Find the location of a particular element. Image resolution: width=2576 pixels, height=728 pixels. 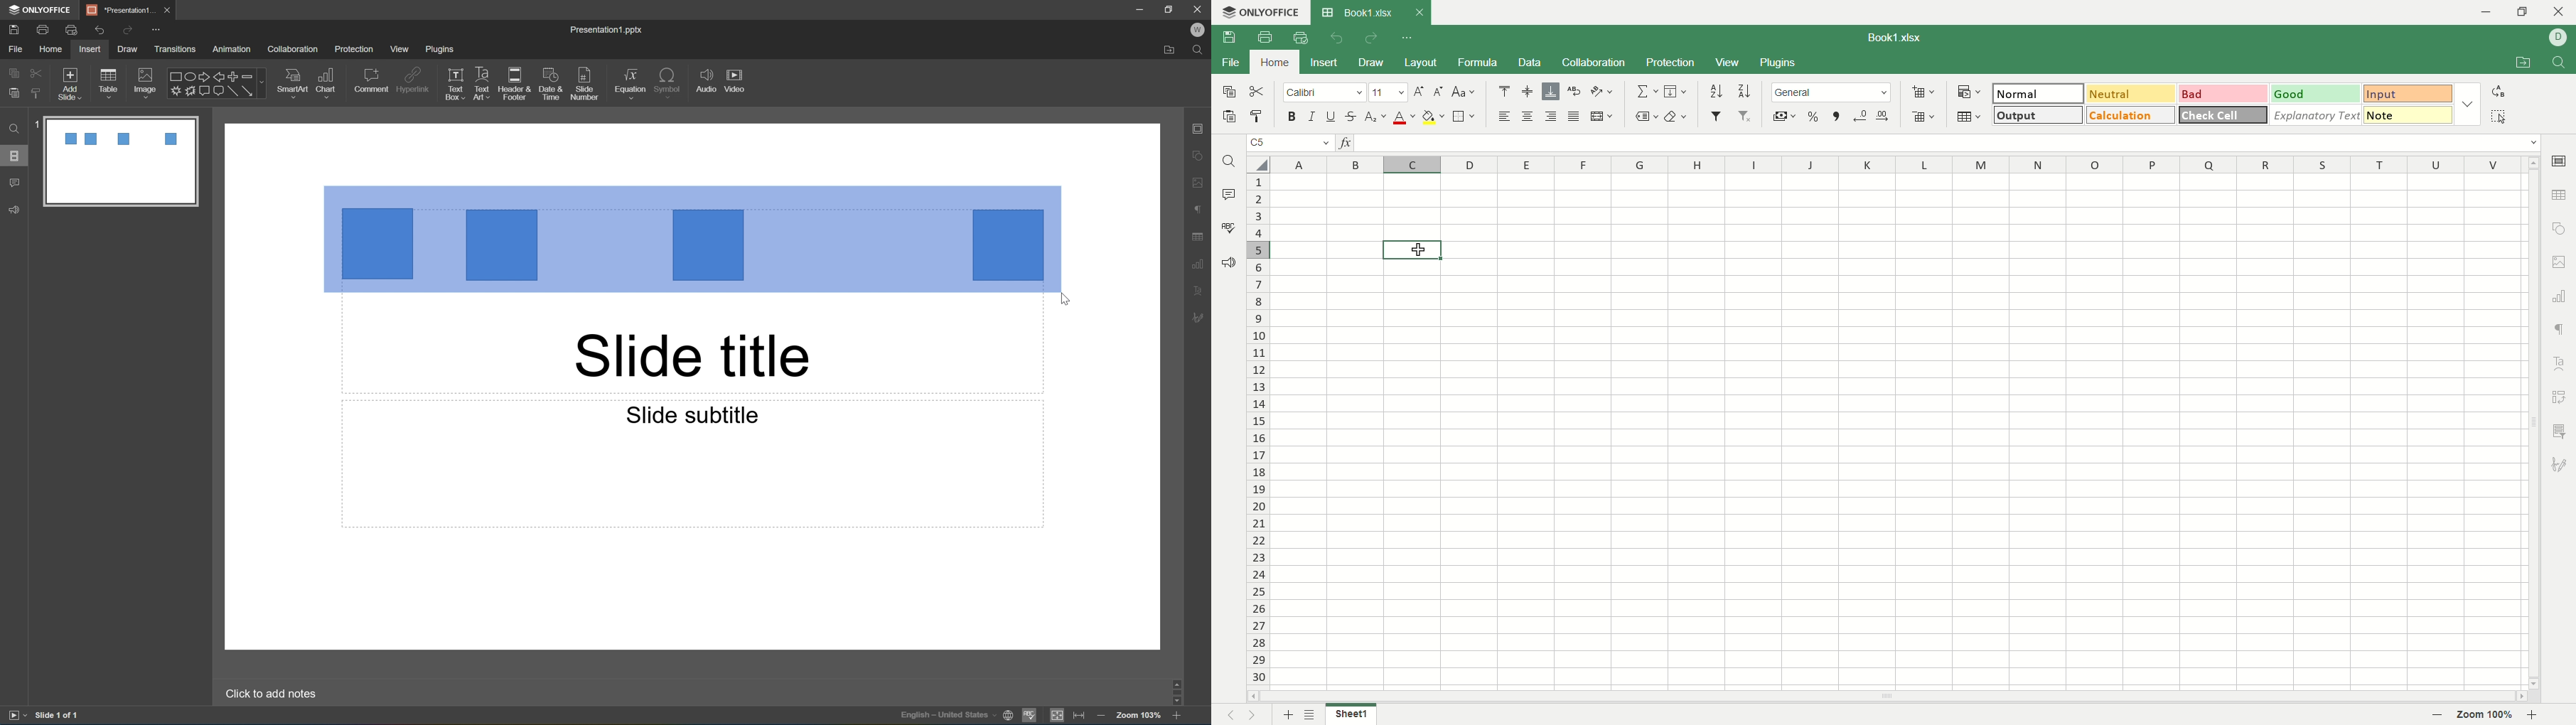

fit too slide is located at coordinates (1058, 716).